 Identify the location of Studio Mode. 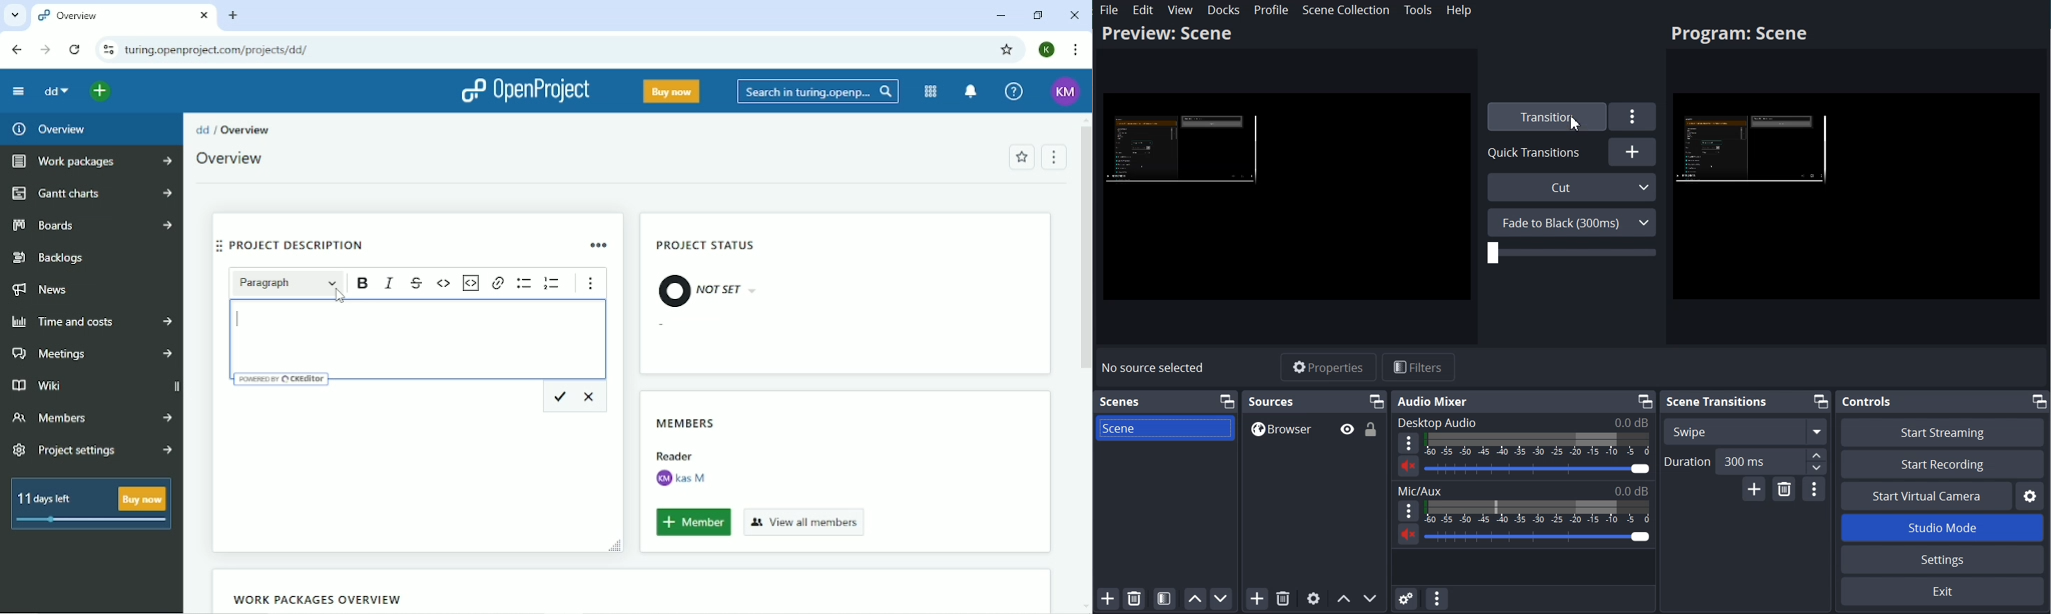
(1942, 527).